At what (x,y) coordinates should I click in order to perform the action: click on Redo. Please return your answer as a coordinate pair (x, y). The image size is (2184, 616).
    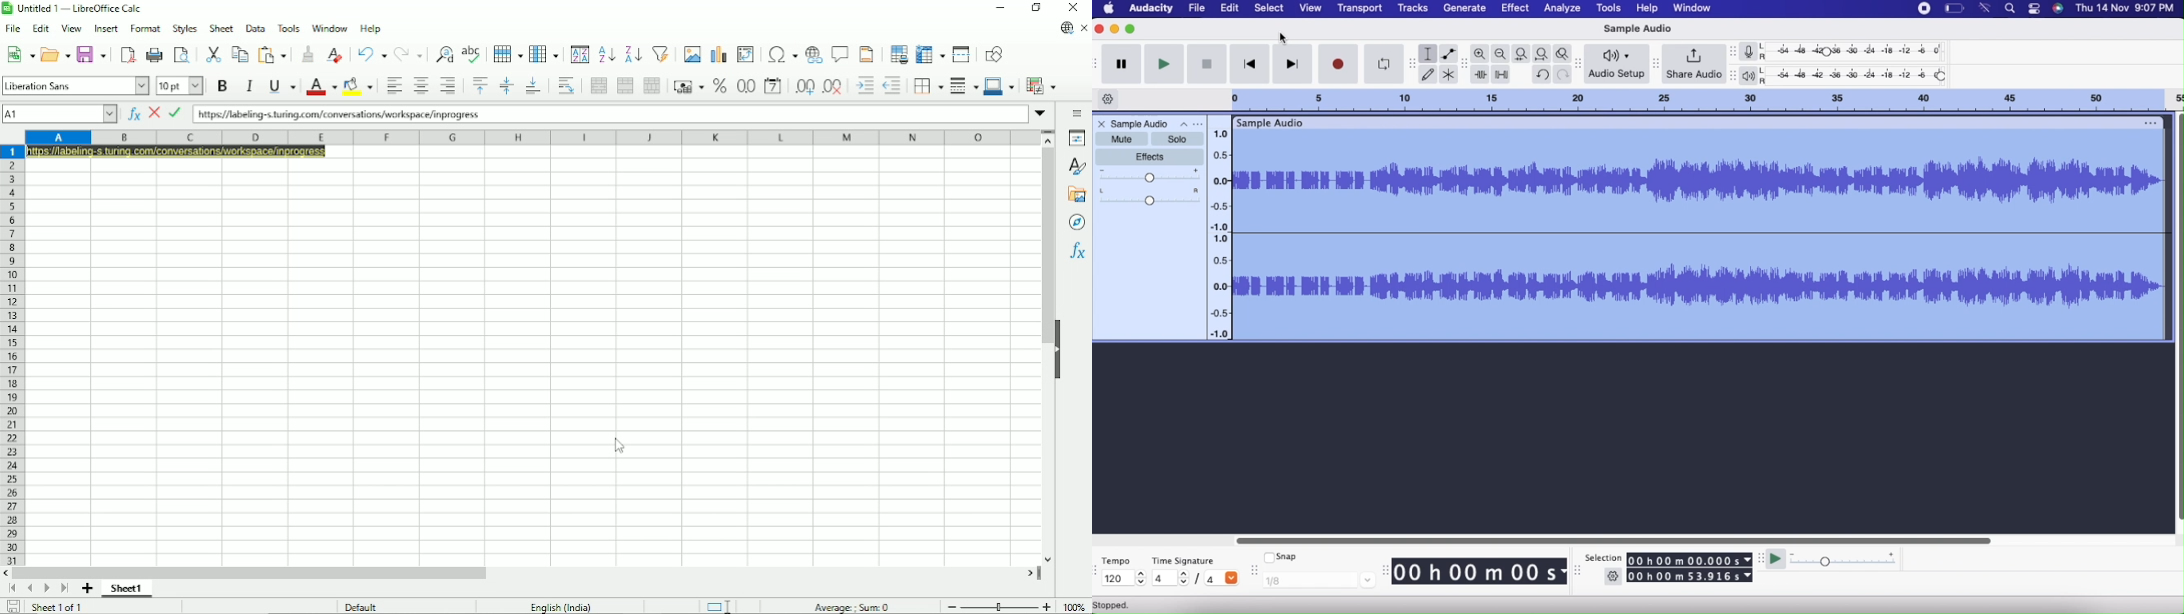
    Looking at the image, I should click on (1564, 74).